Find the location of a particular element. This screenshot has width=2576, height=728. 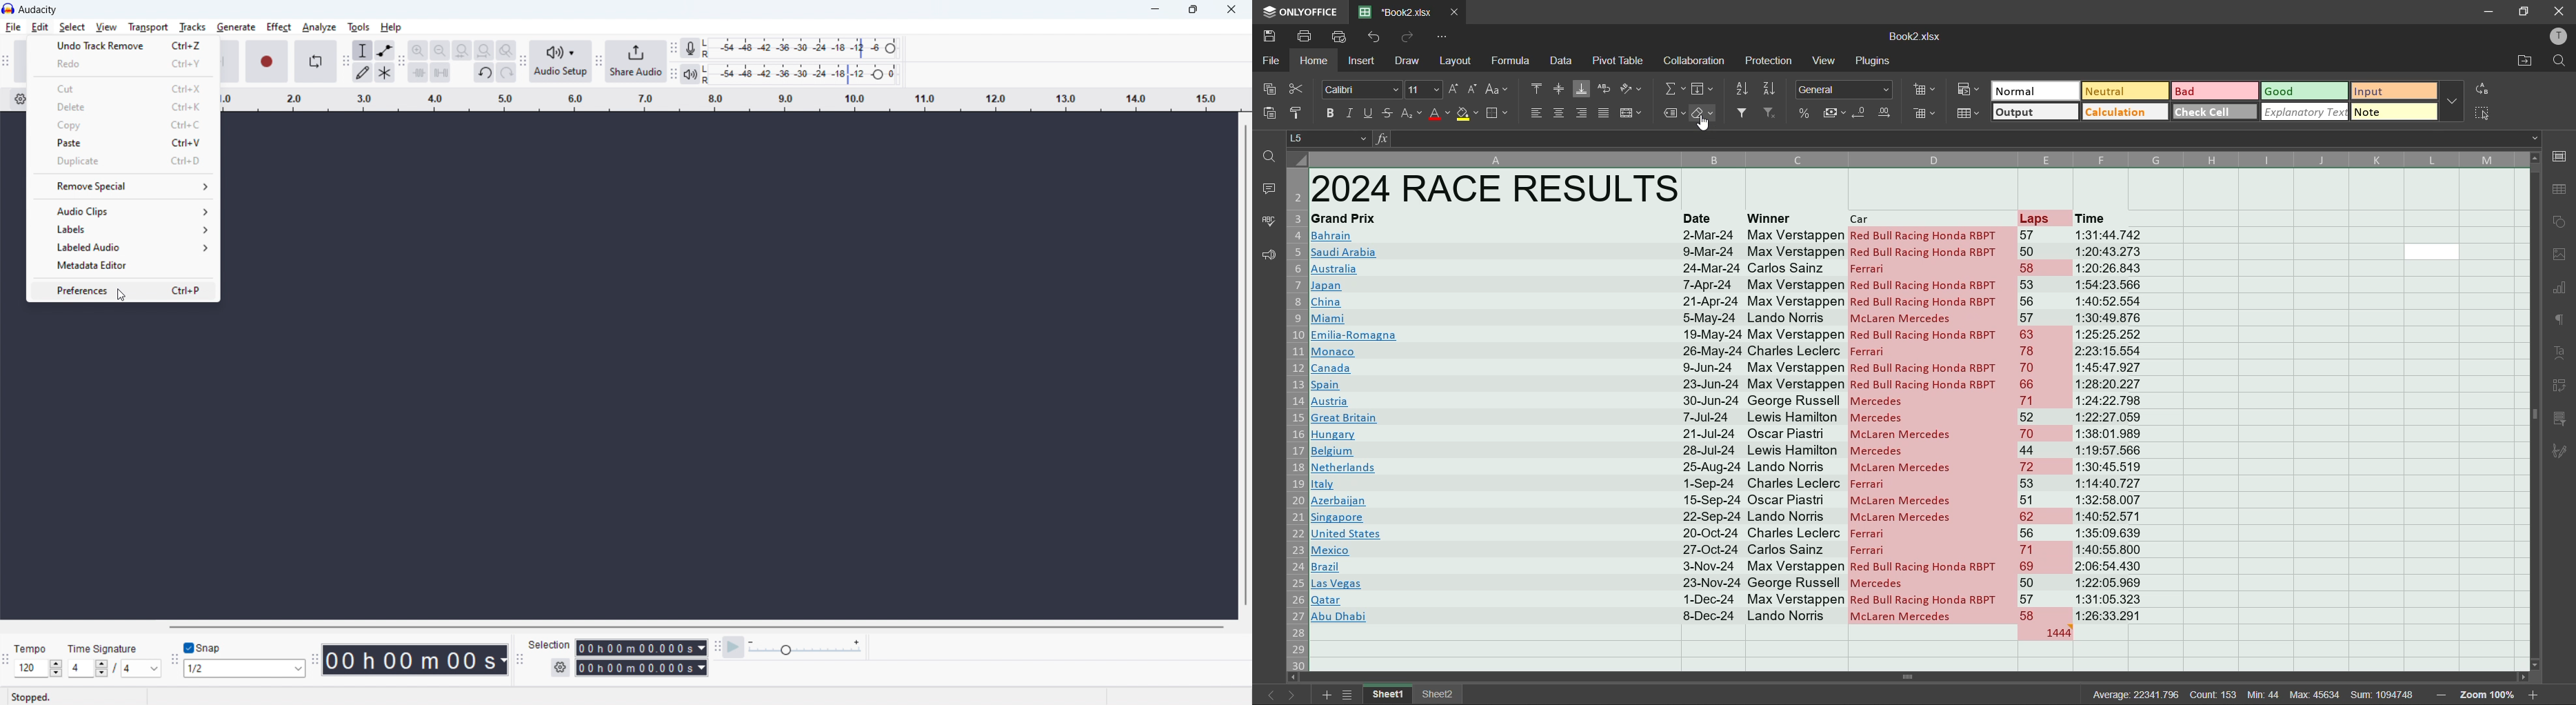

previous is located at coordinates (1266, 695).